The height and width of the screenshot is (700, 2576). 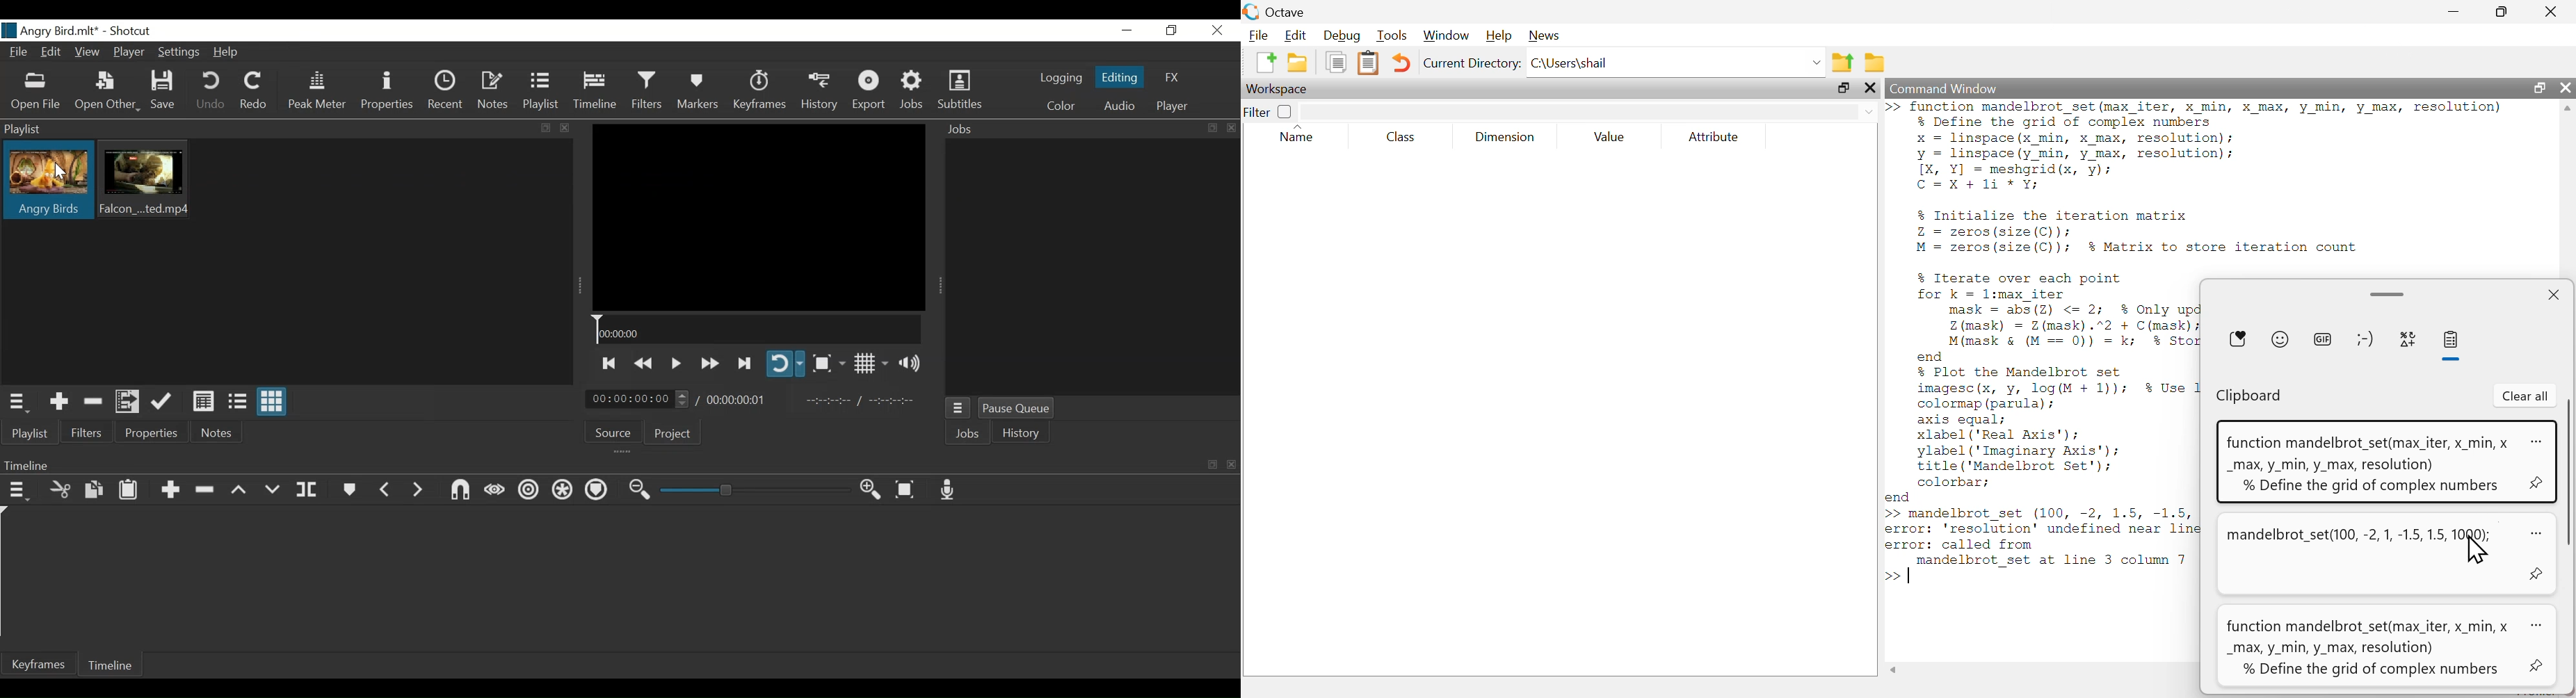 What do you see at coordinates (2502, 11) in the screenshot?
I see `maximize` at bounding box center [2502, 11].